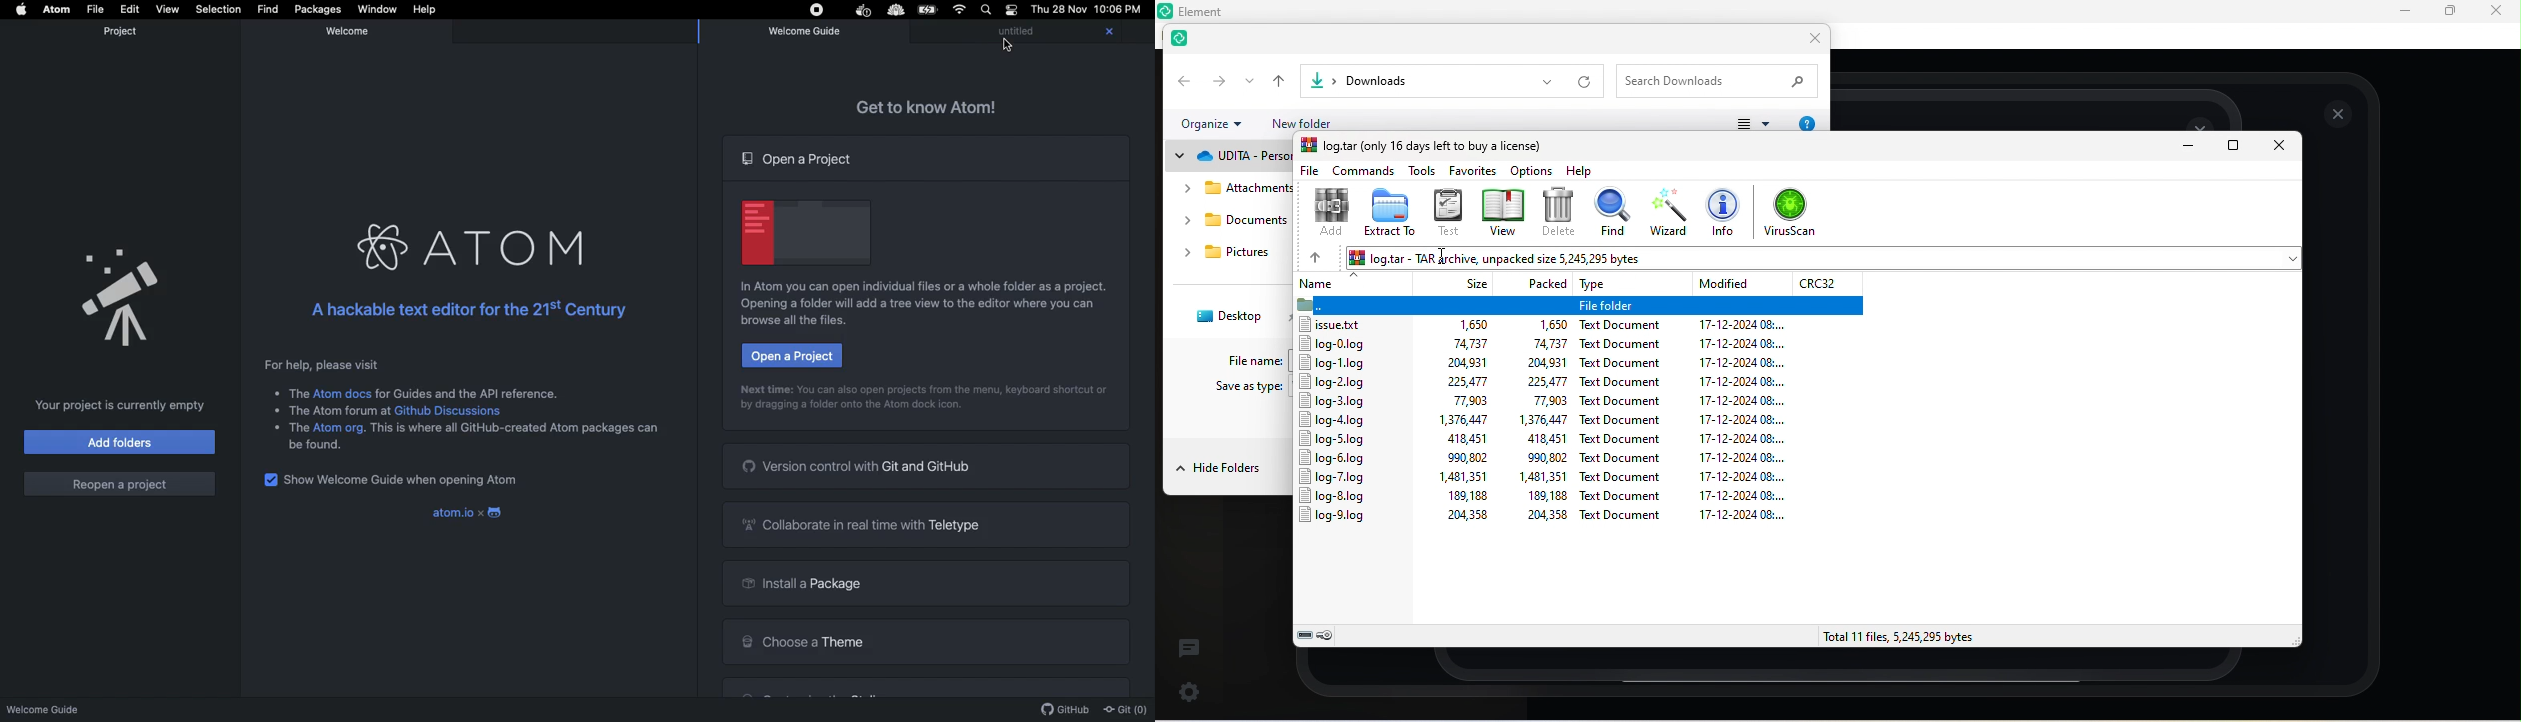 The image size is (2548, 728). What do you see at coordinates (1621, 517) in the screenshot?
I see `Text Document` at bounding box center [1621, 517].